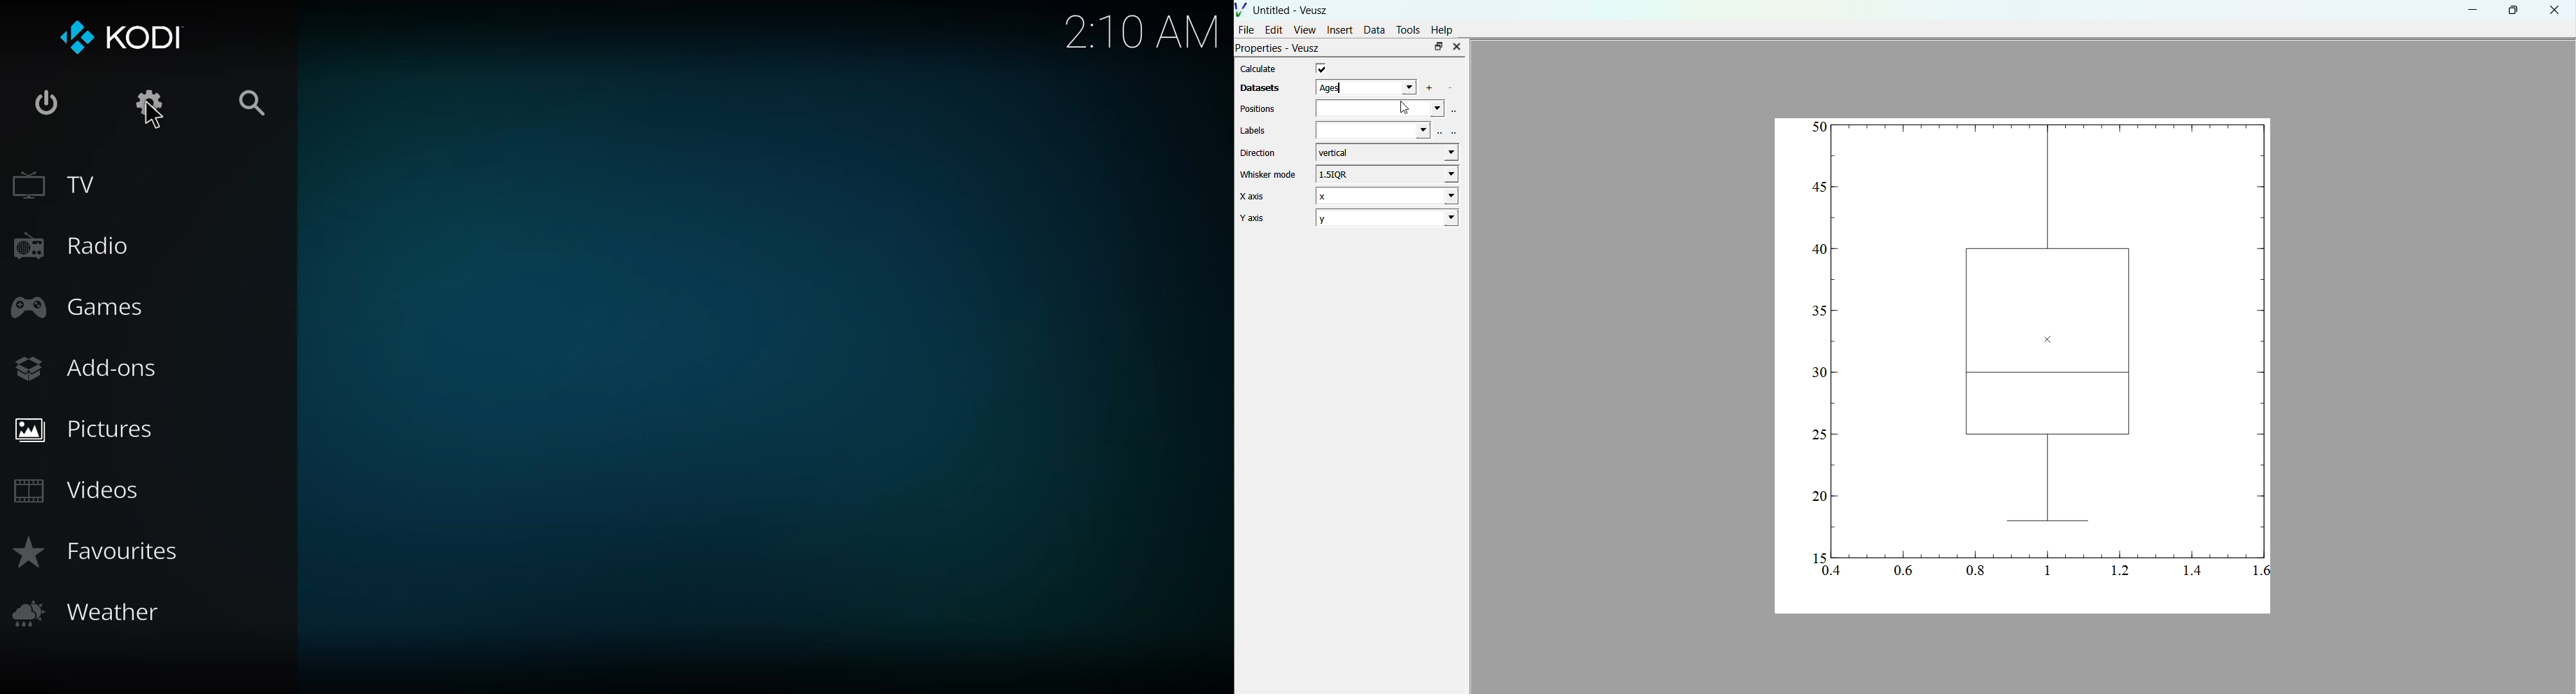 This screenshot has width=2576, height=700. What do you see at coordinates (147, 103) in the screenshot?
I see `settings` at bounding box center [147, 103].